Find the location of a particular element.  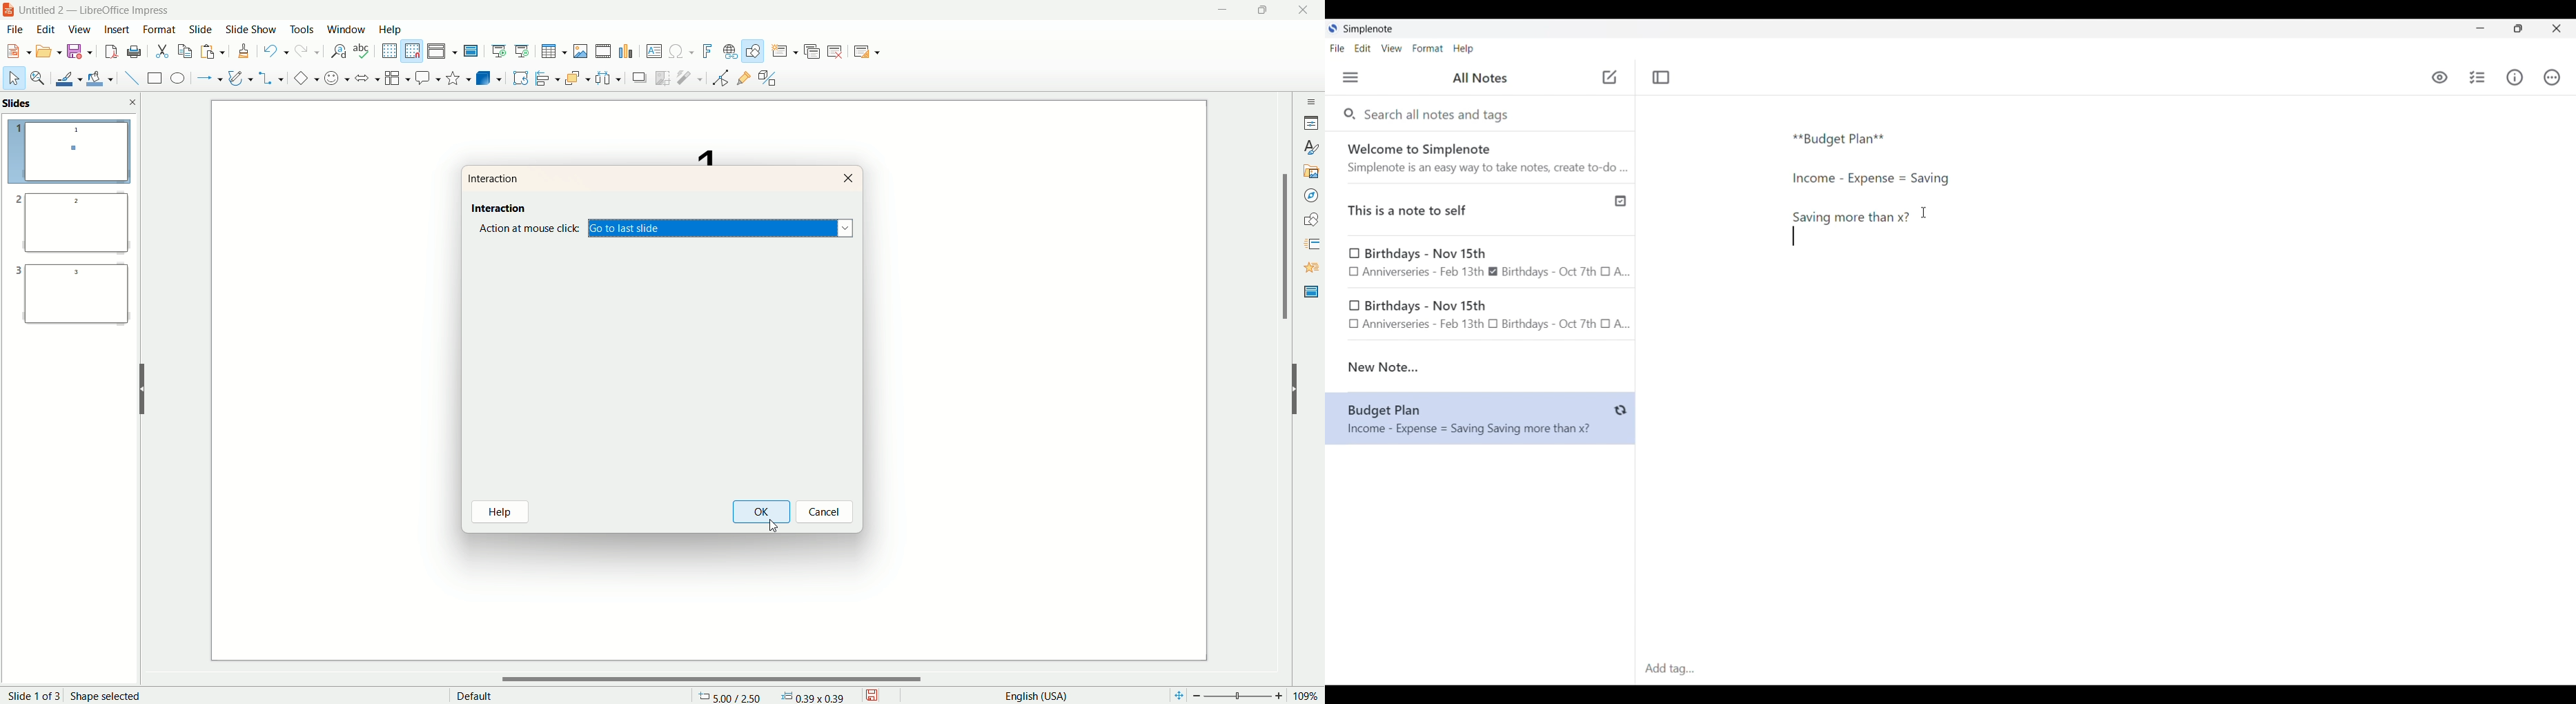

redo is located at coordinates (305, 54).